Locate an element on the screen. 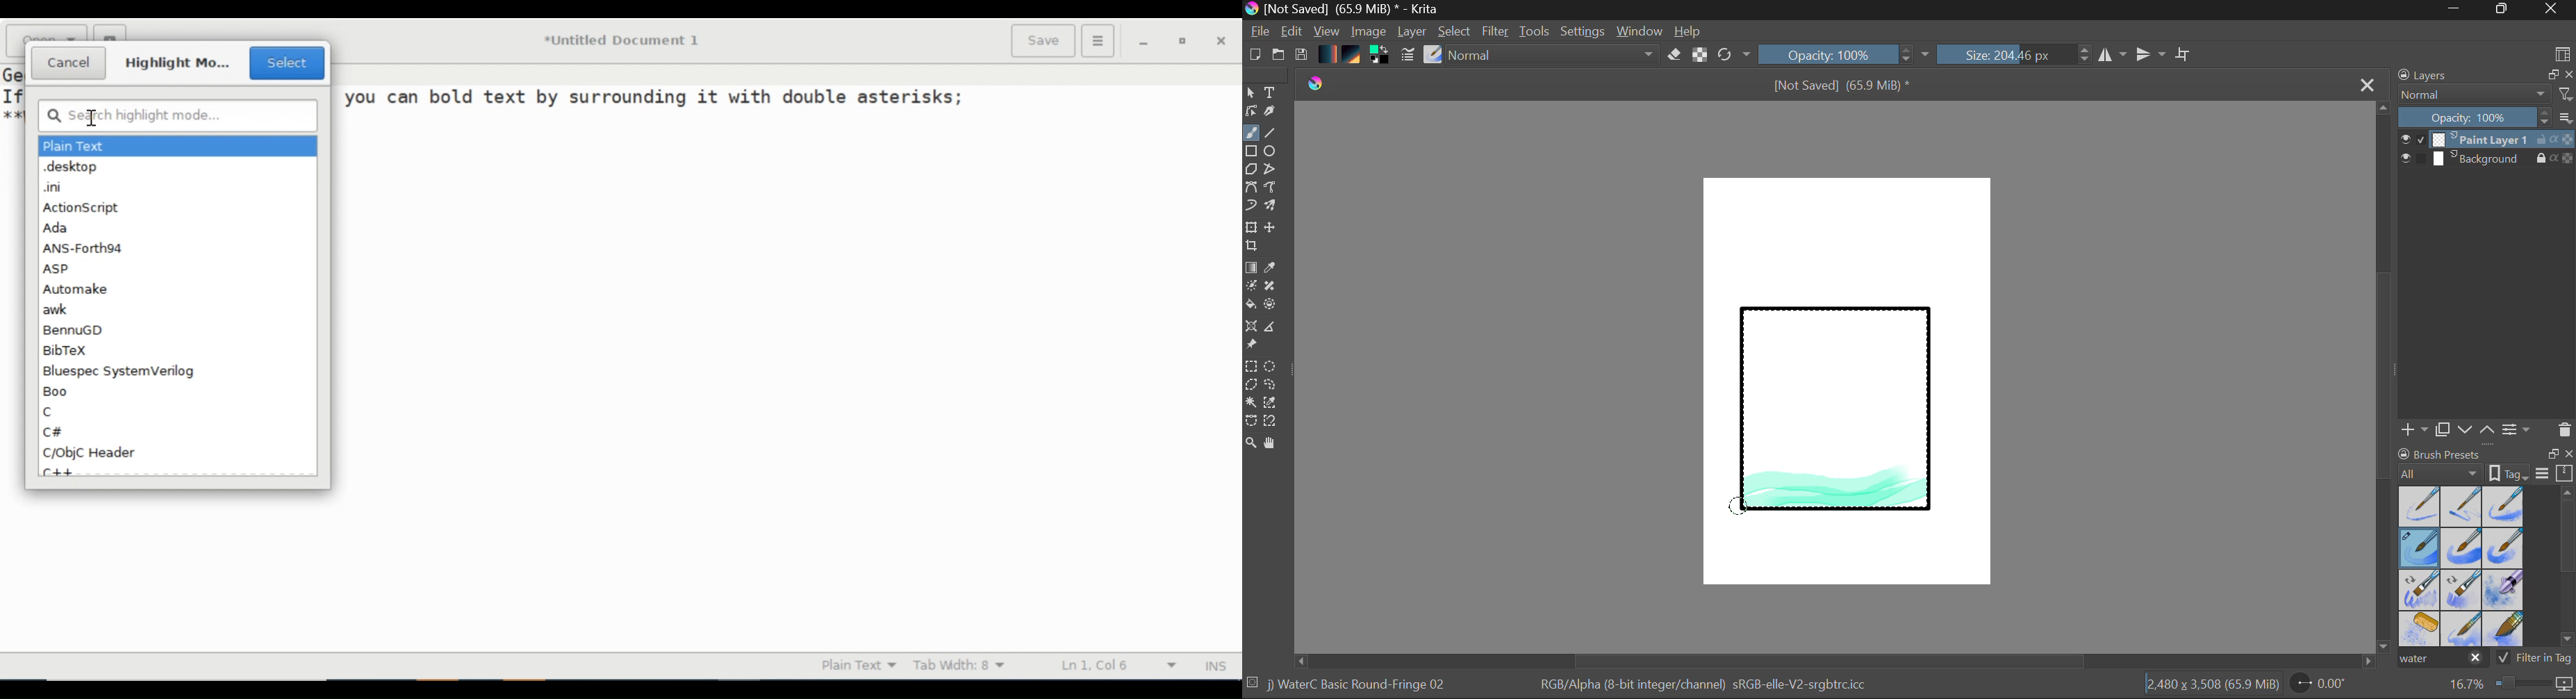 This screenshot has height=700, width=2576. Zoom is located at coordinates (1251, 444).